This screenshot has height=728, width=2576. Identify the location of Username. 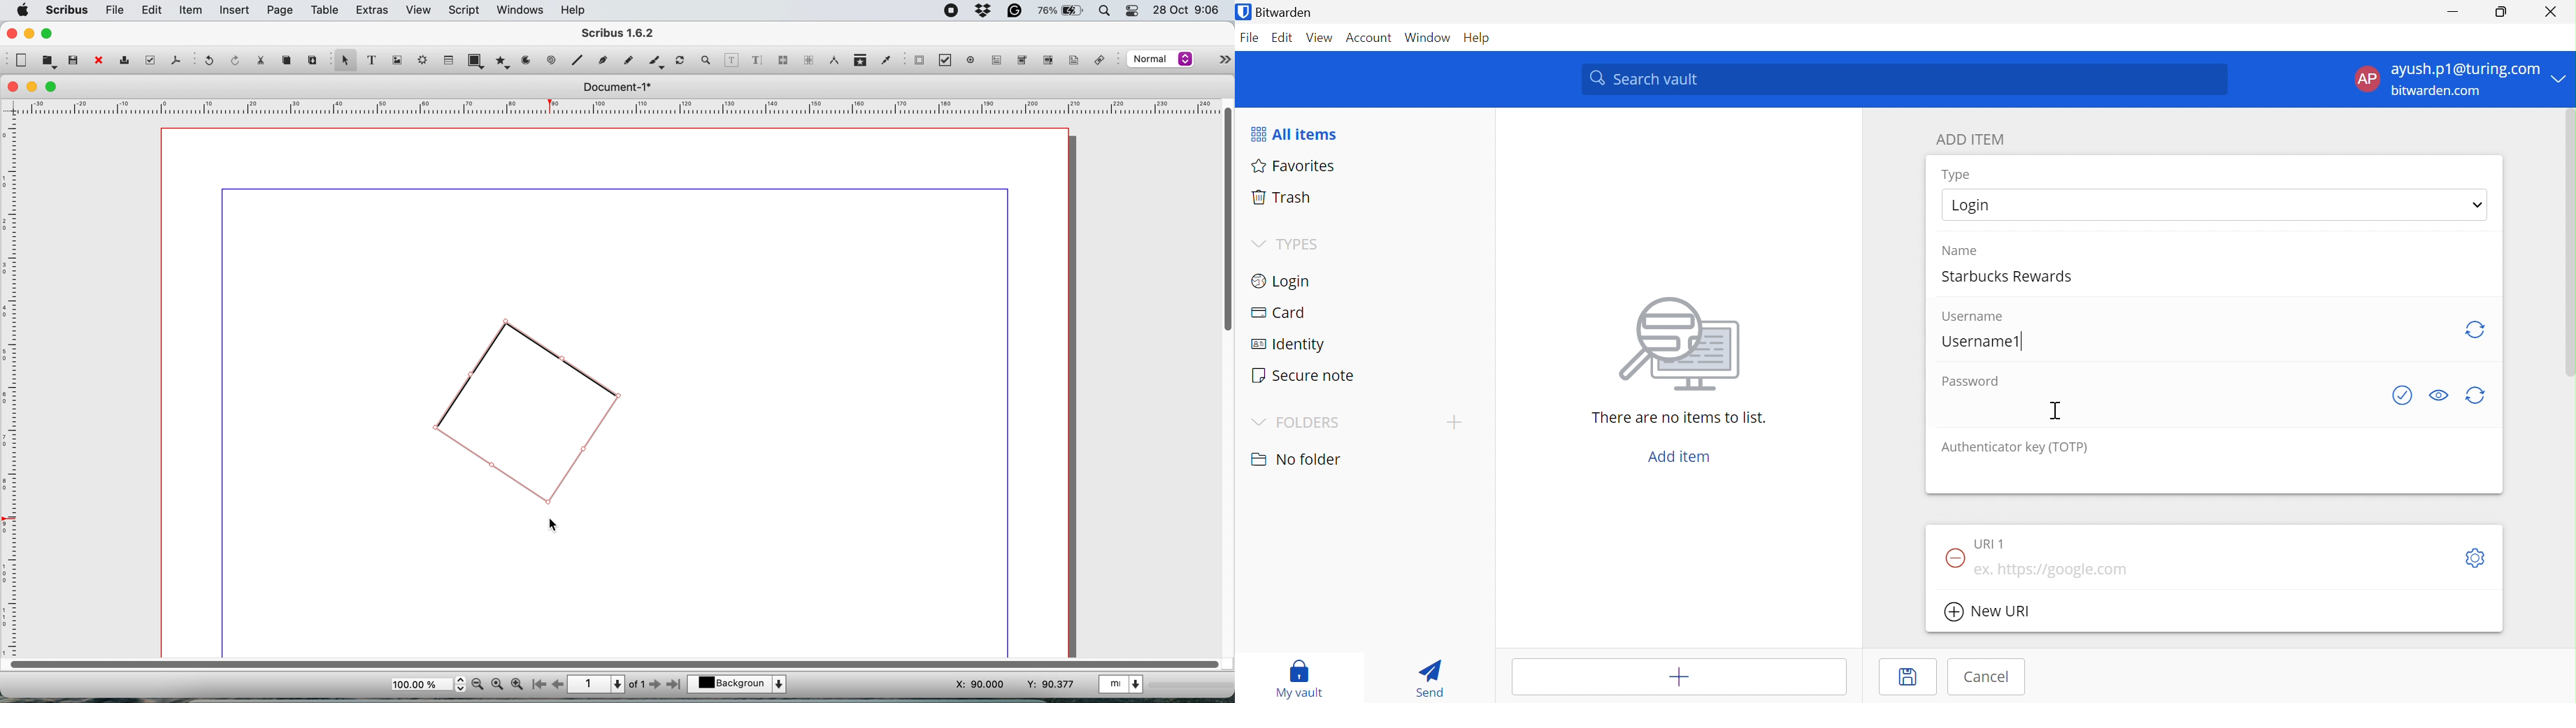
(1976, 317).